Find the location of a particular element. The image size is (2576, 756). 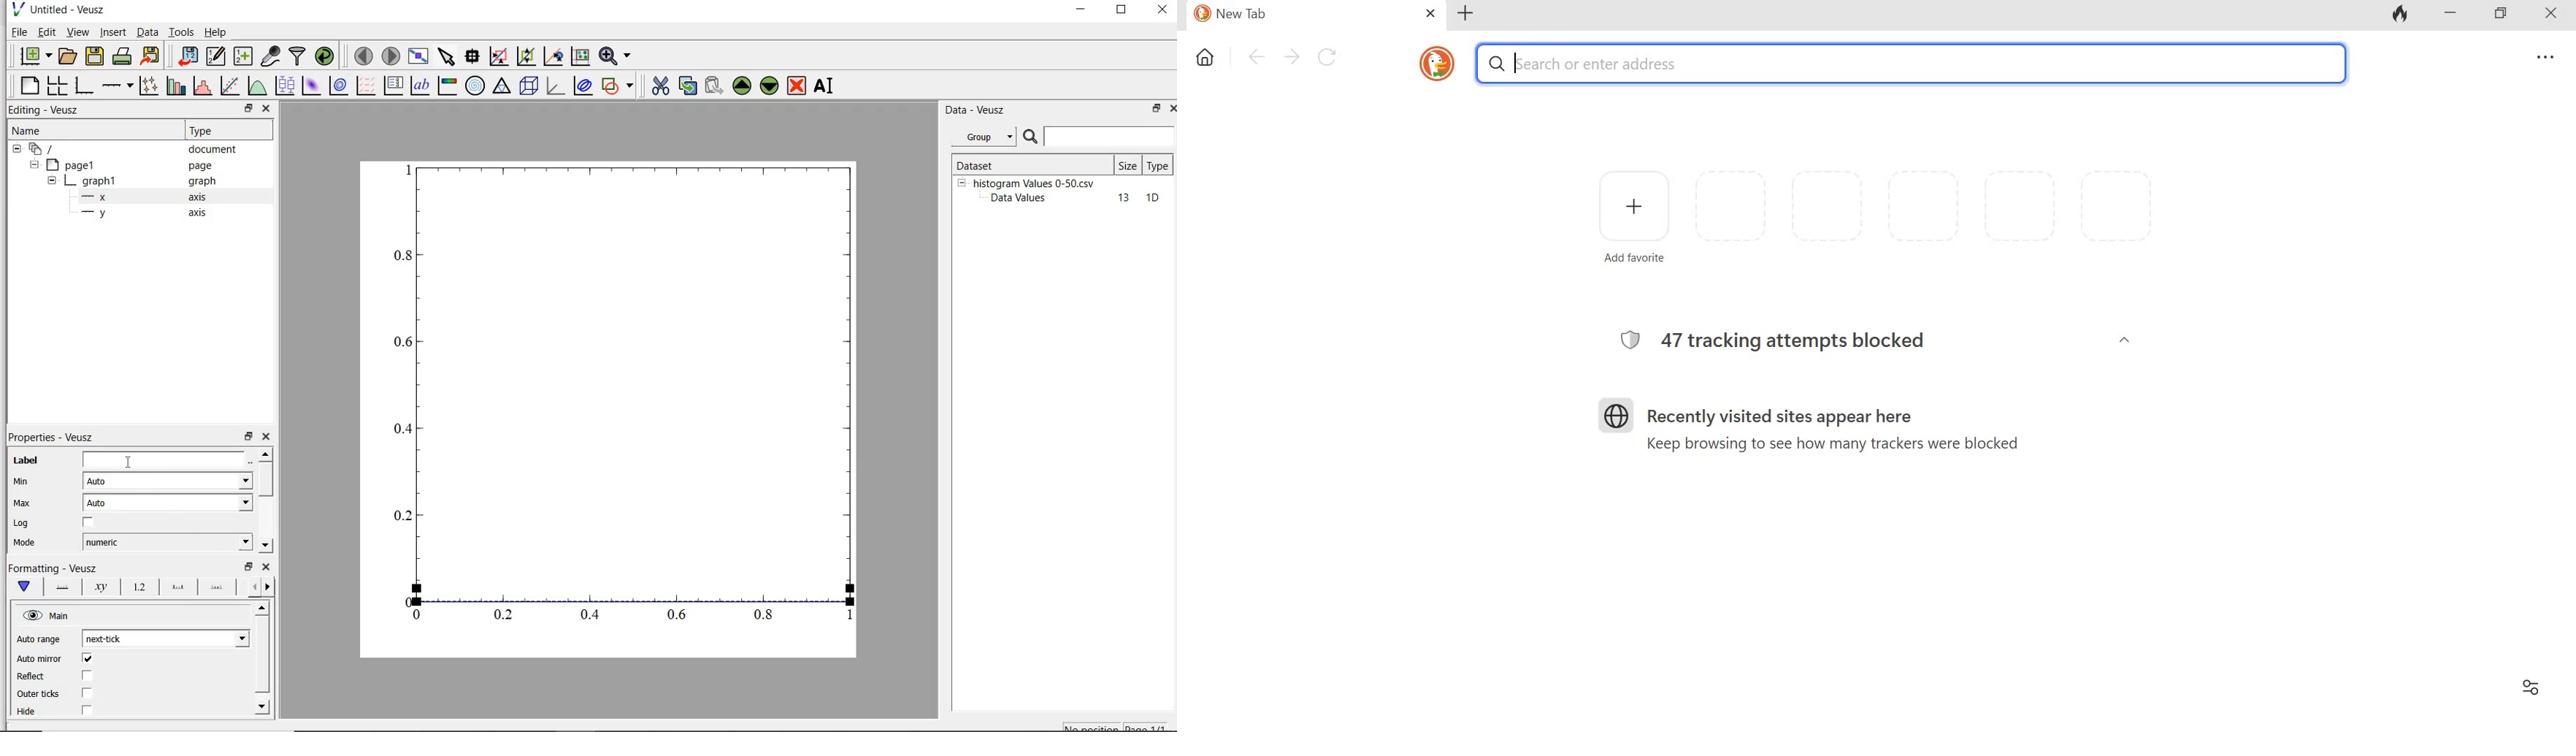

read data points on the graph is located at coordinates (474, 56).